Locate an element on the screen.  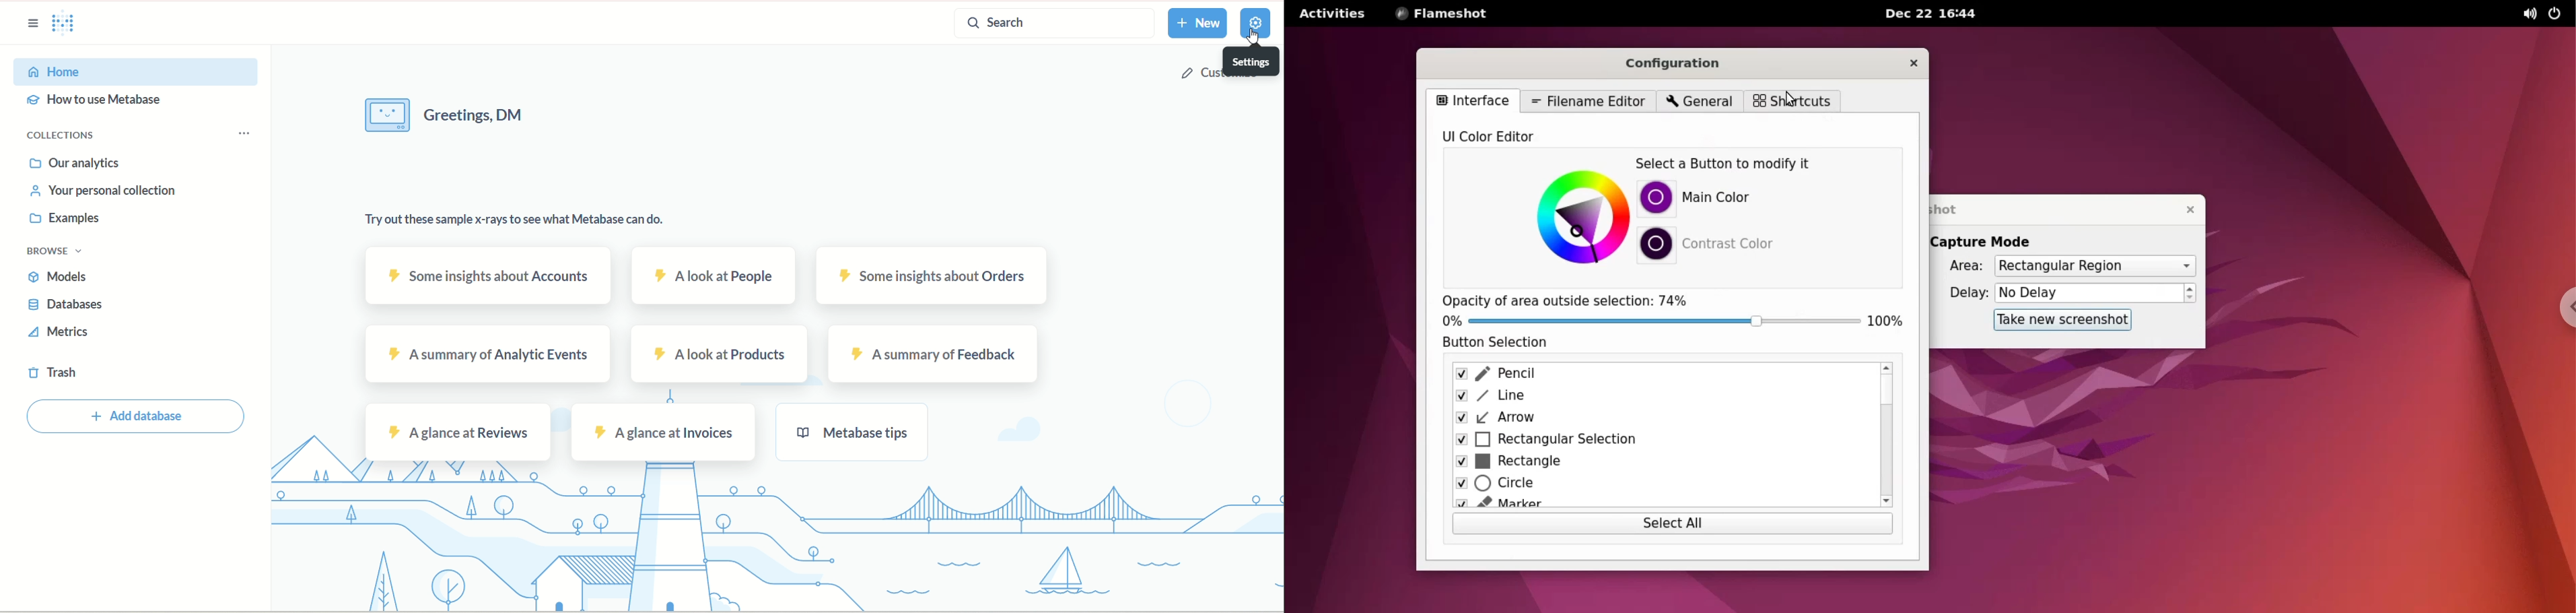
Some insights about accounts is located at coordinates (487, 276).